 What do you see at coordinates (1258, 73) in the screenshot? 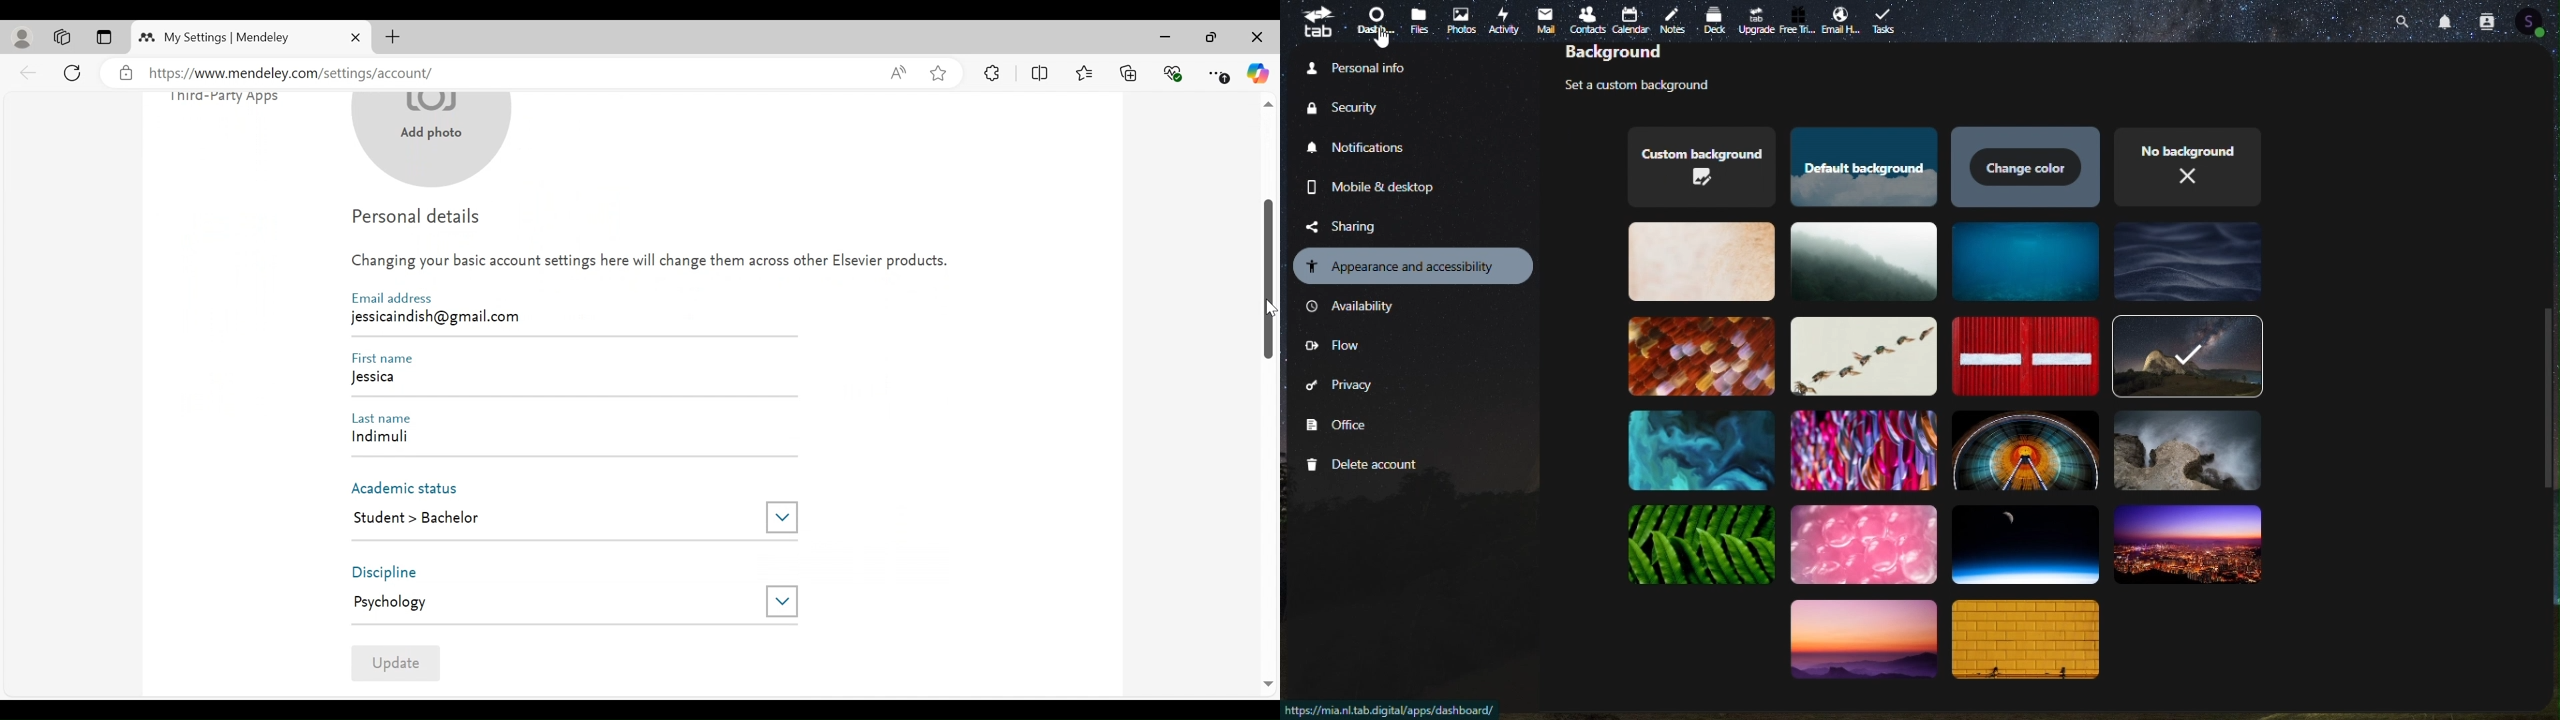
I see `Copilot` at bounding box center [1258, 73].